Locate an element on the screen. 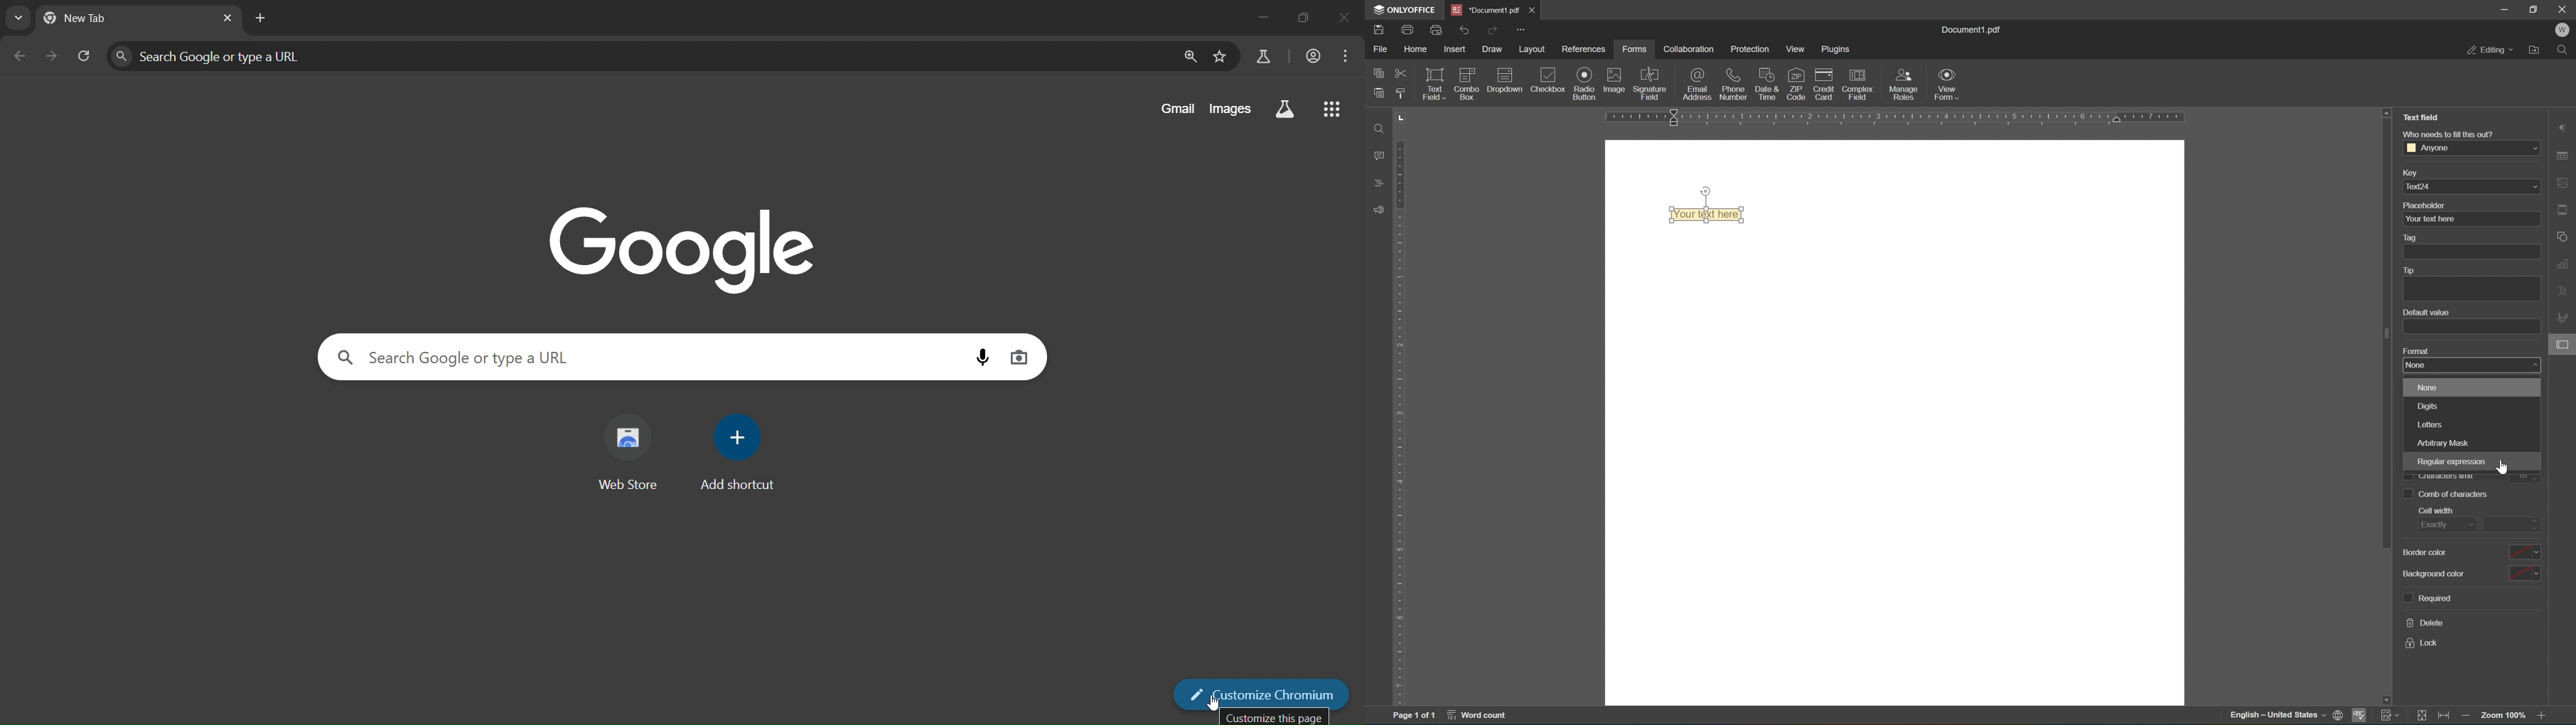 The width and height of the screenshot is (2576, 728). ruler is located at coordinates (1931, 117).